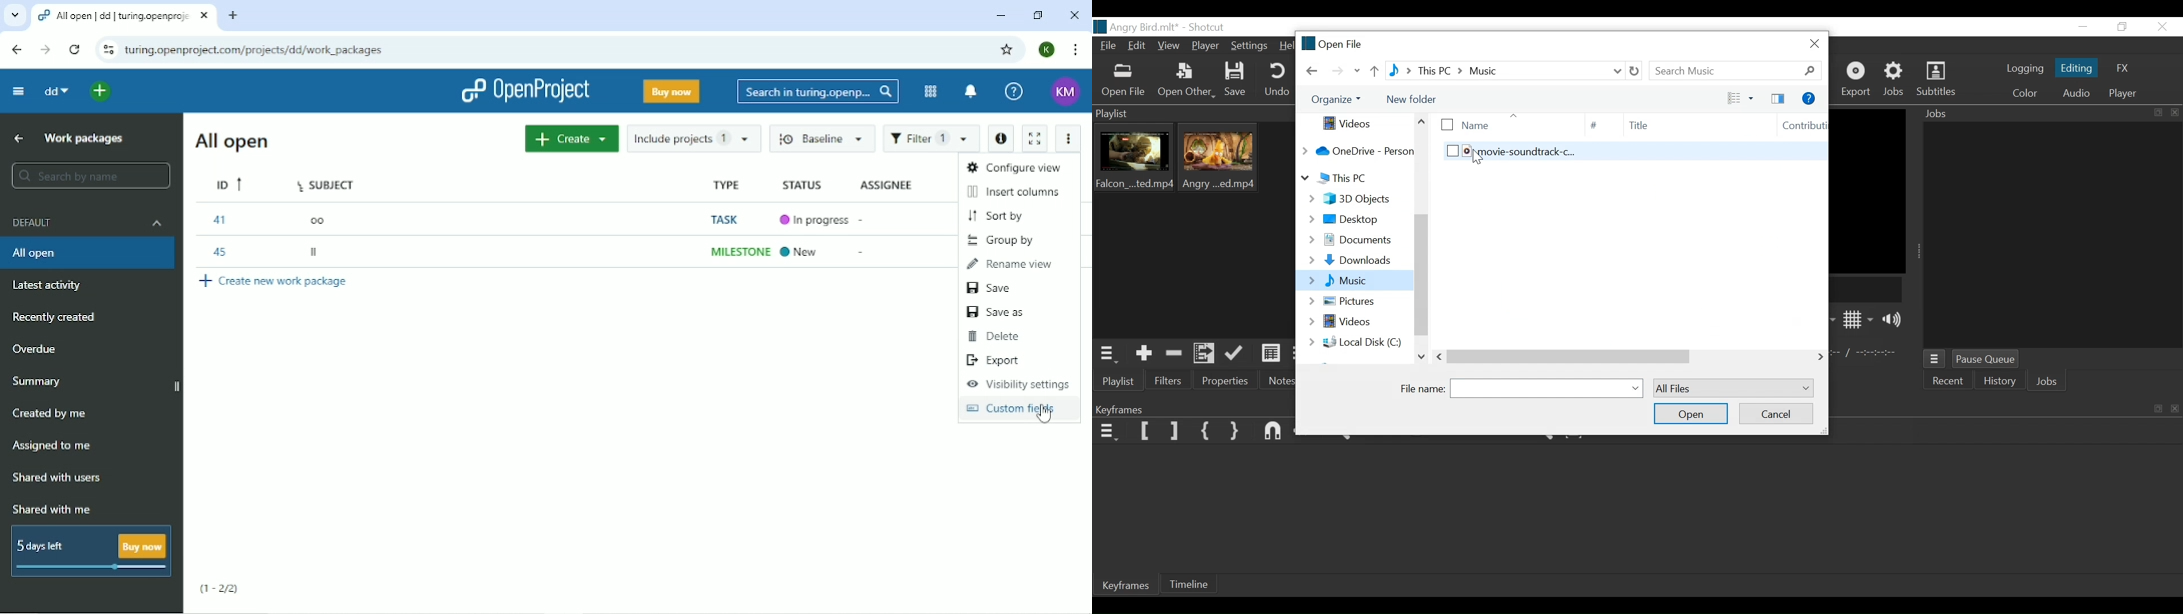 This screenshot has width=2184, height=616. I want to click on Undo, so click(1278, 81).